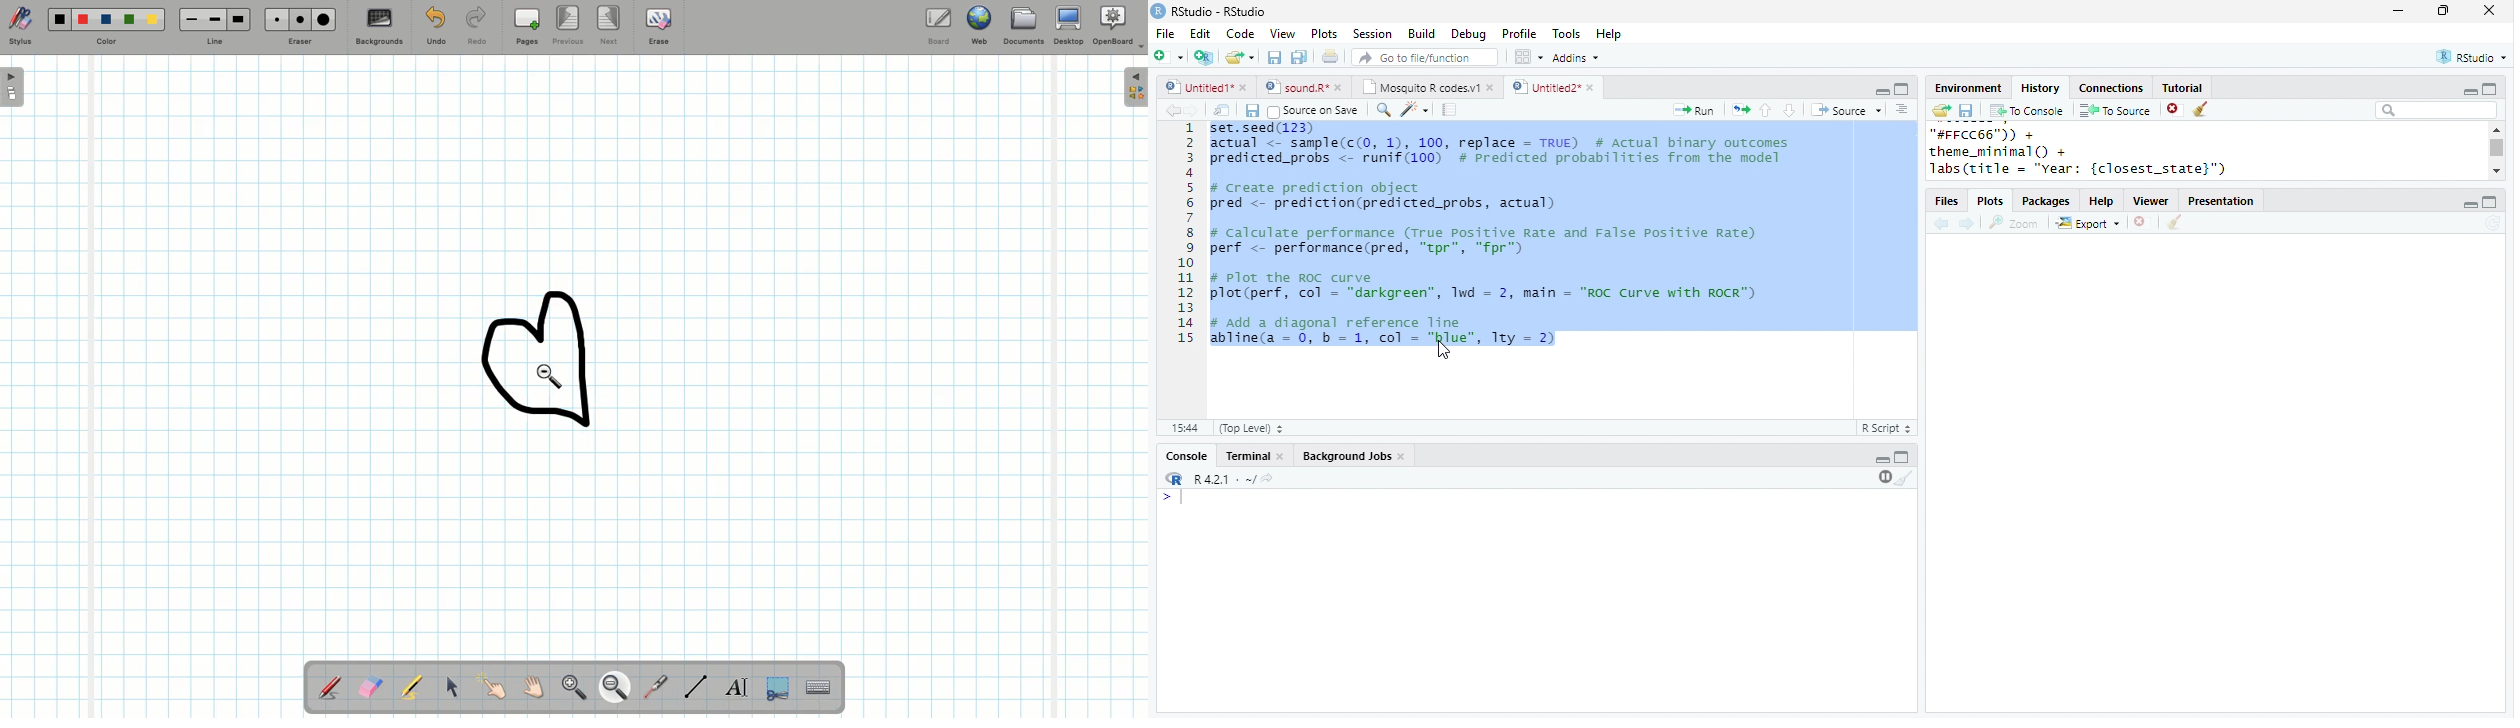 This screenshot has height=728, width=2520. I want to click on minimize, so click(2469, 92).